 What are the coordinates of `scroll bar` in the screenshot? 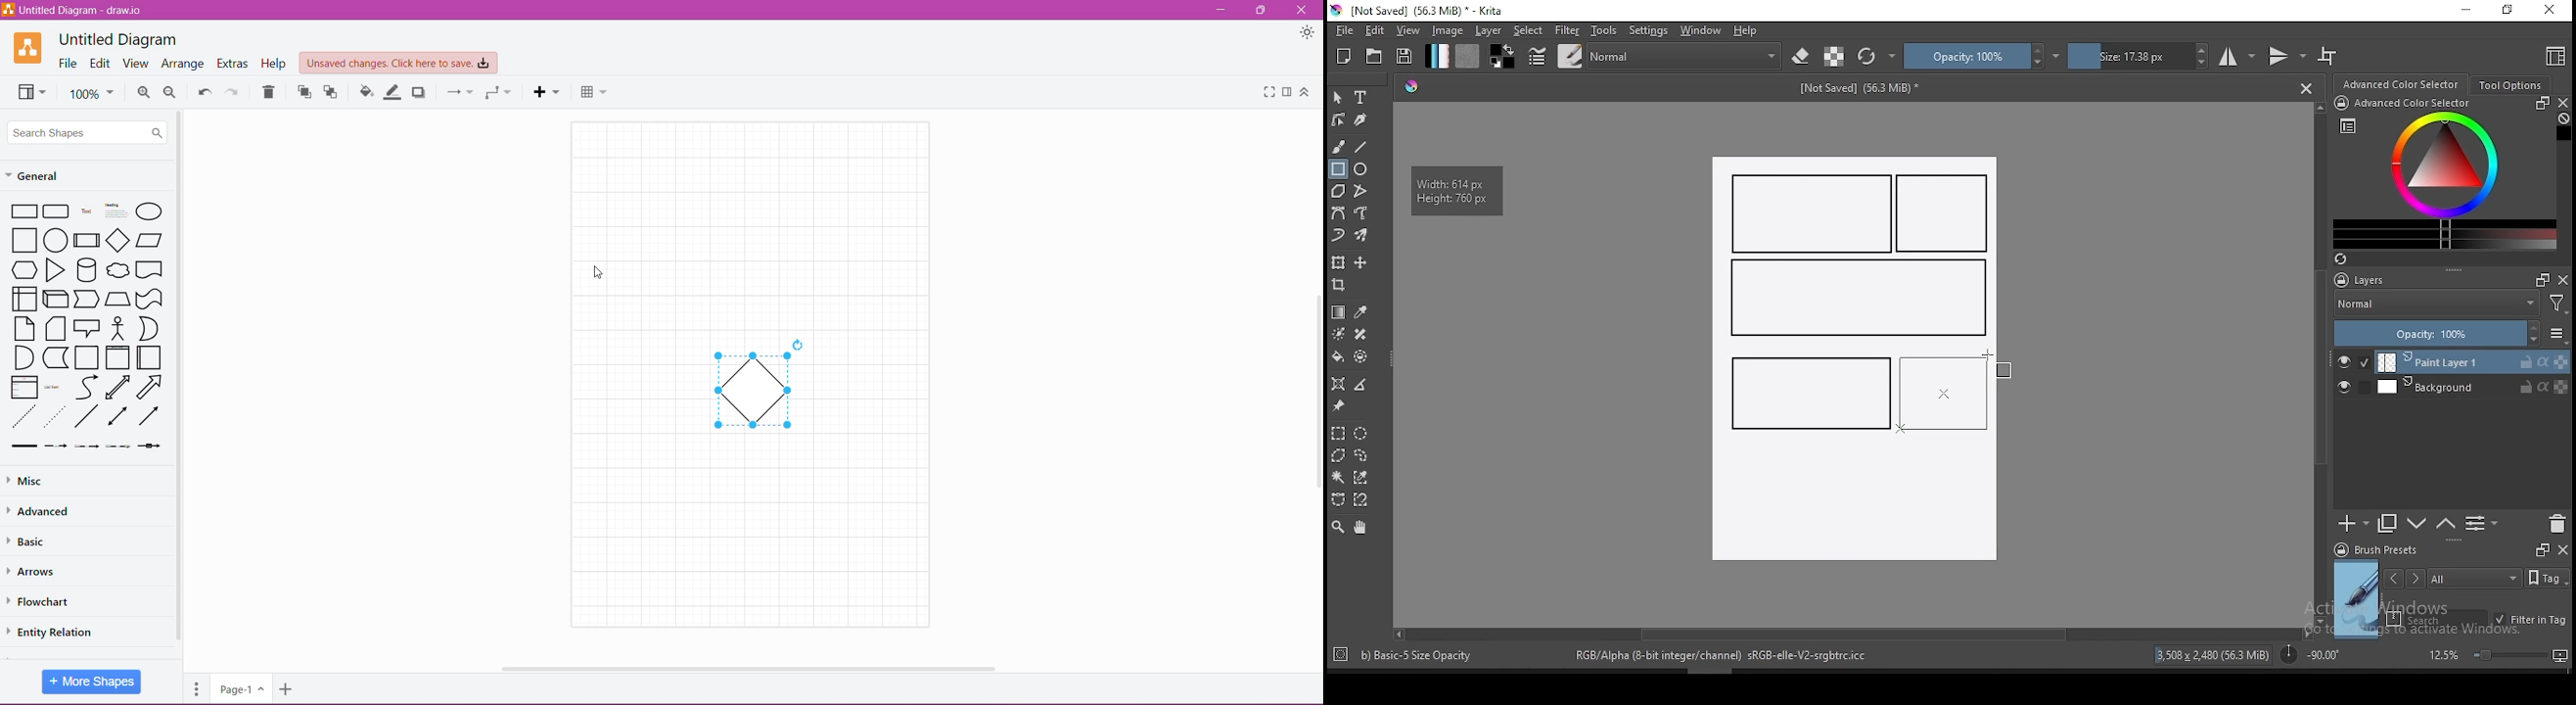 It's located at (2322, 362).